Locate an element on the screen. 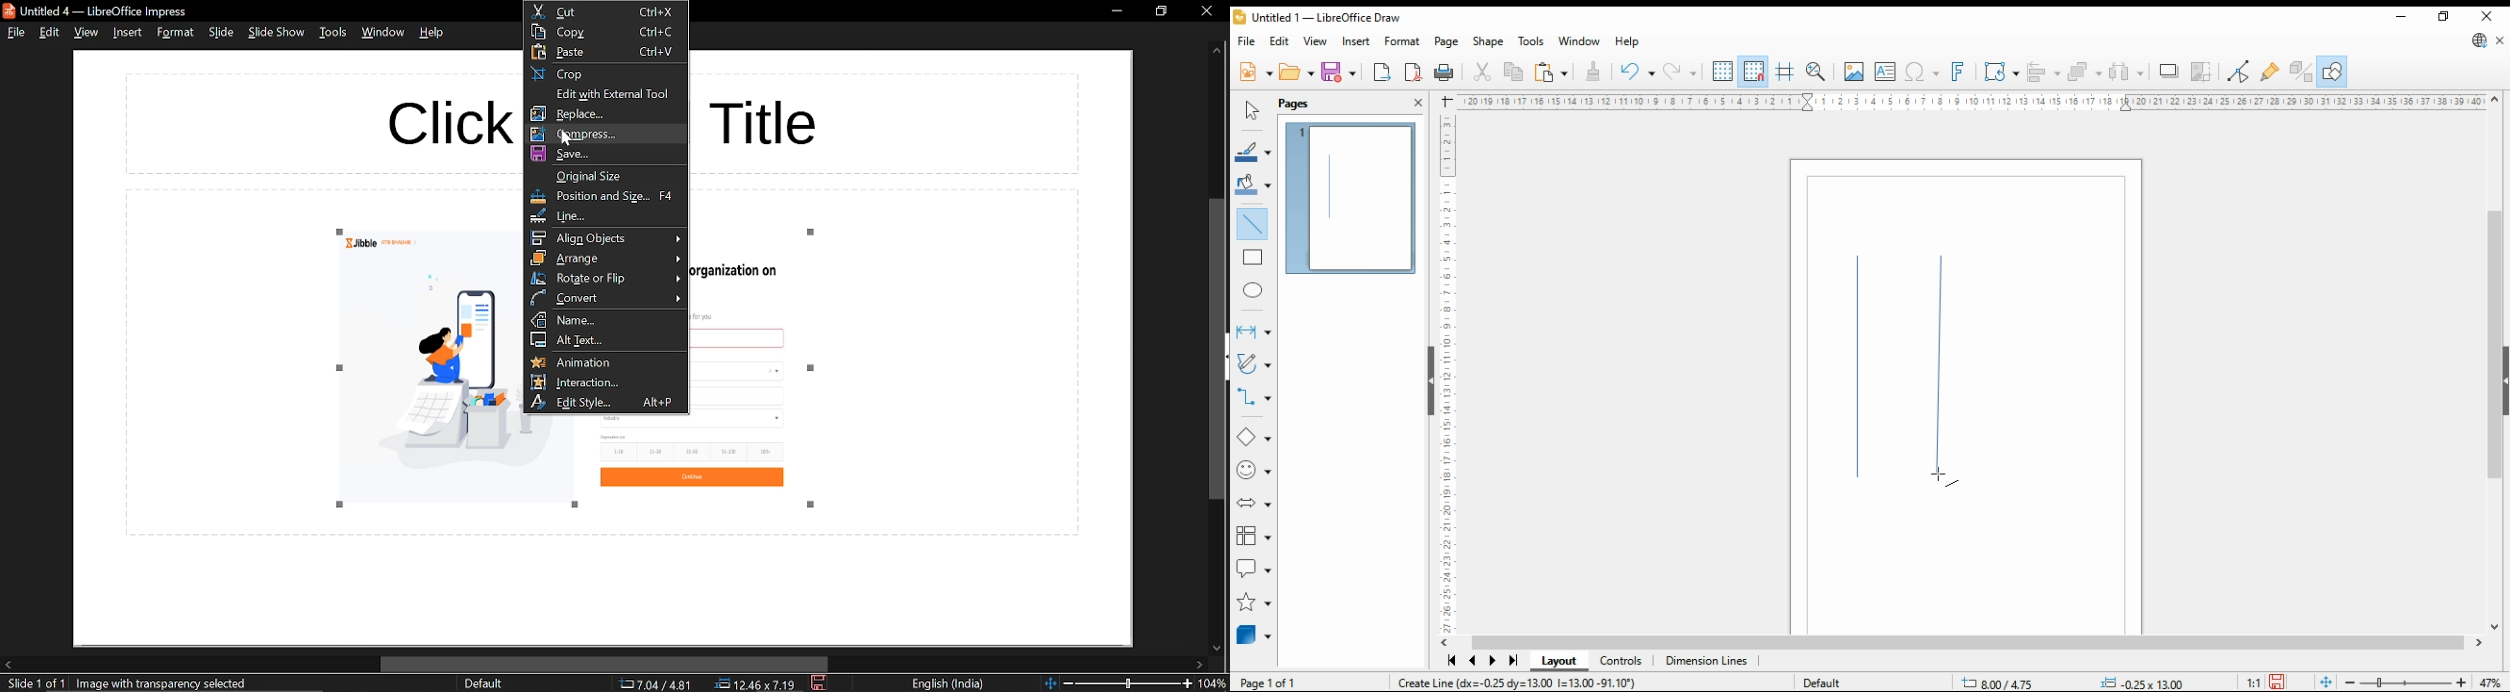  export as pdf is located at coordinates (1413, 72).